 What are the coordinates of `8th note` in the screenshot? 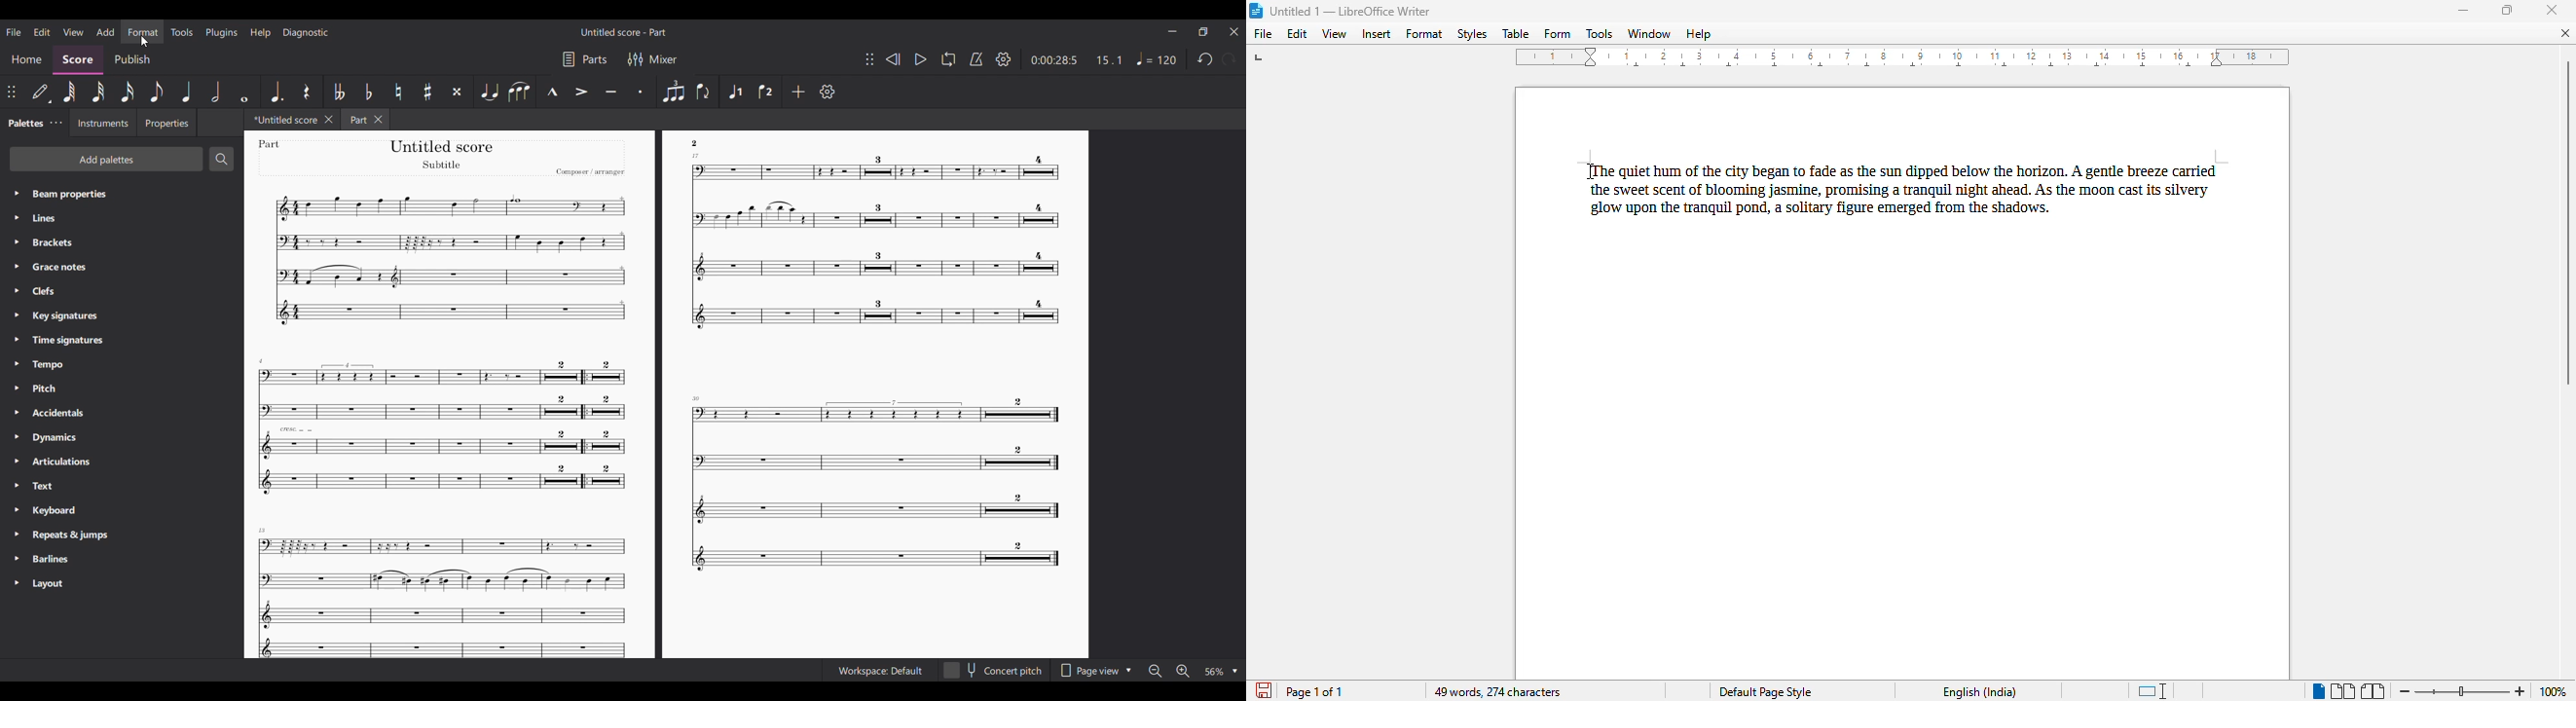 It's located at (156, 92).